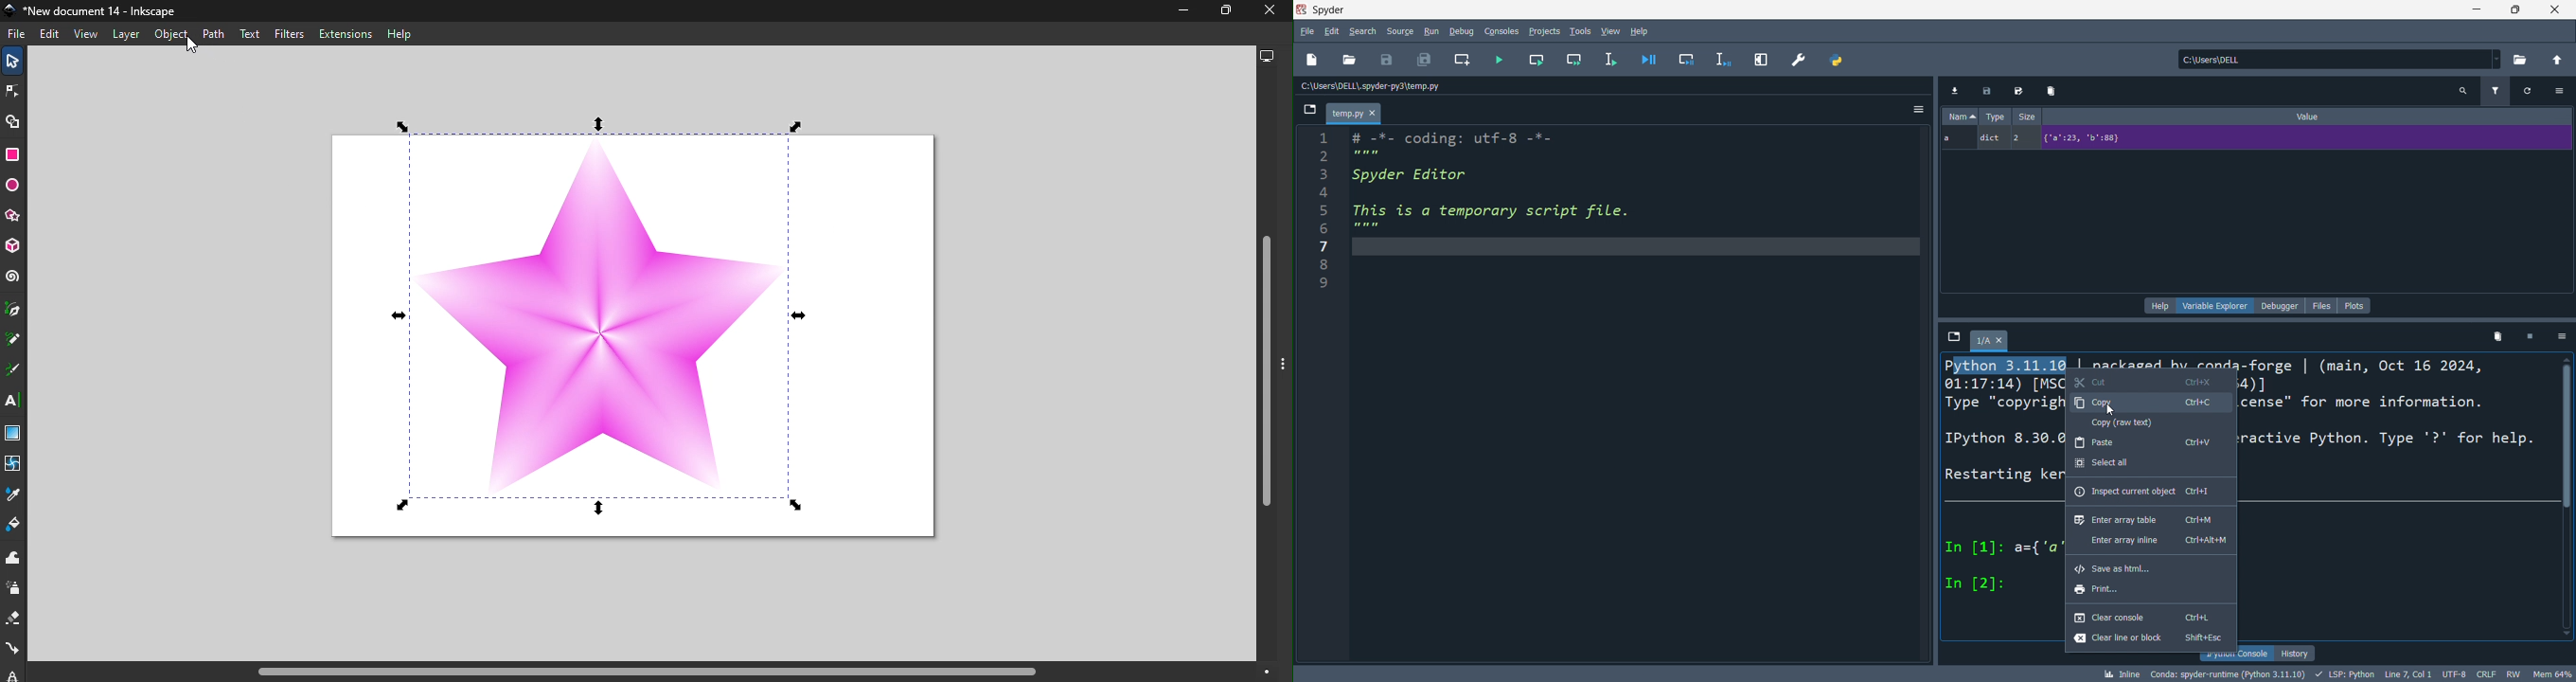 Image resolution: width=2576 pixels, height=700 pixels. I want to click on clear line or block, so click(2151, 639).